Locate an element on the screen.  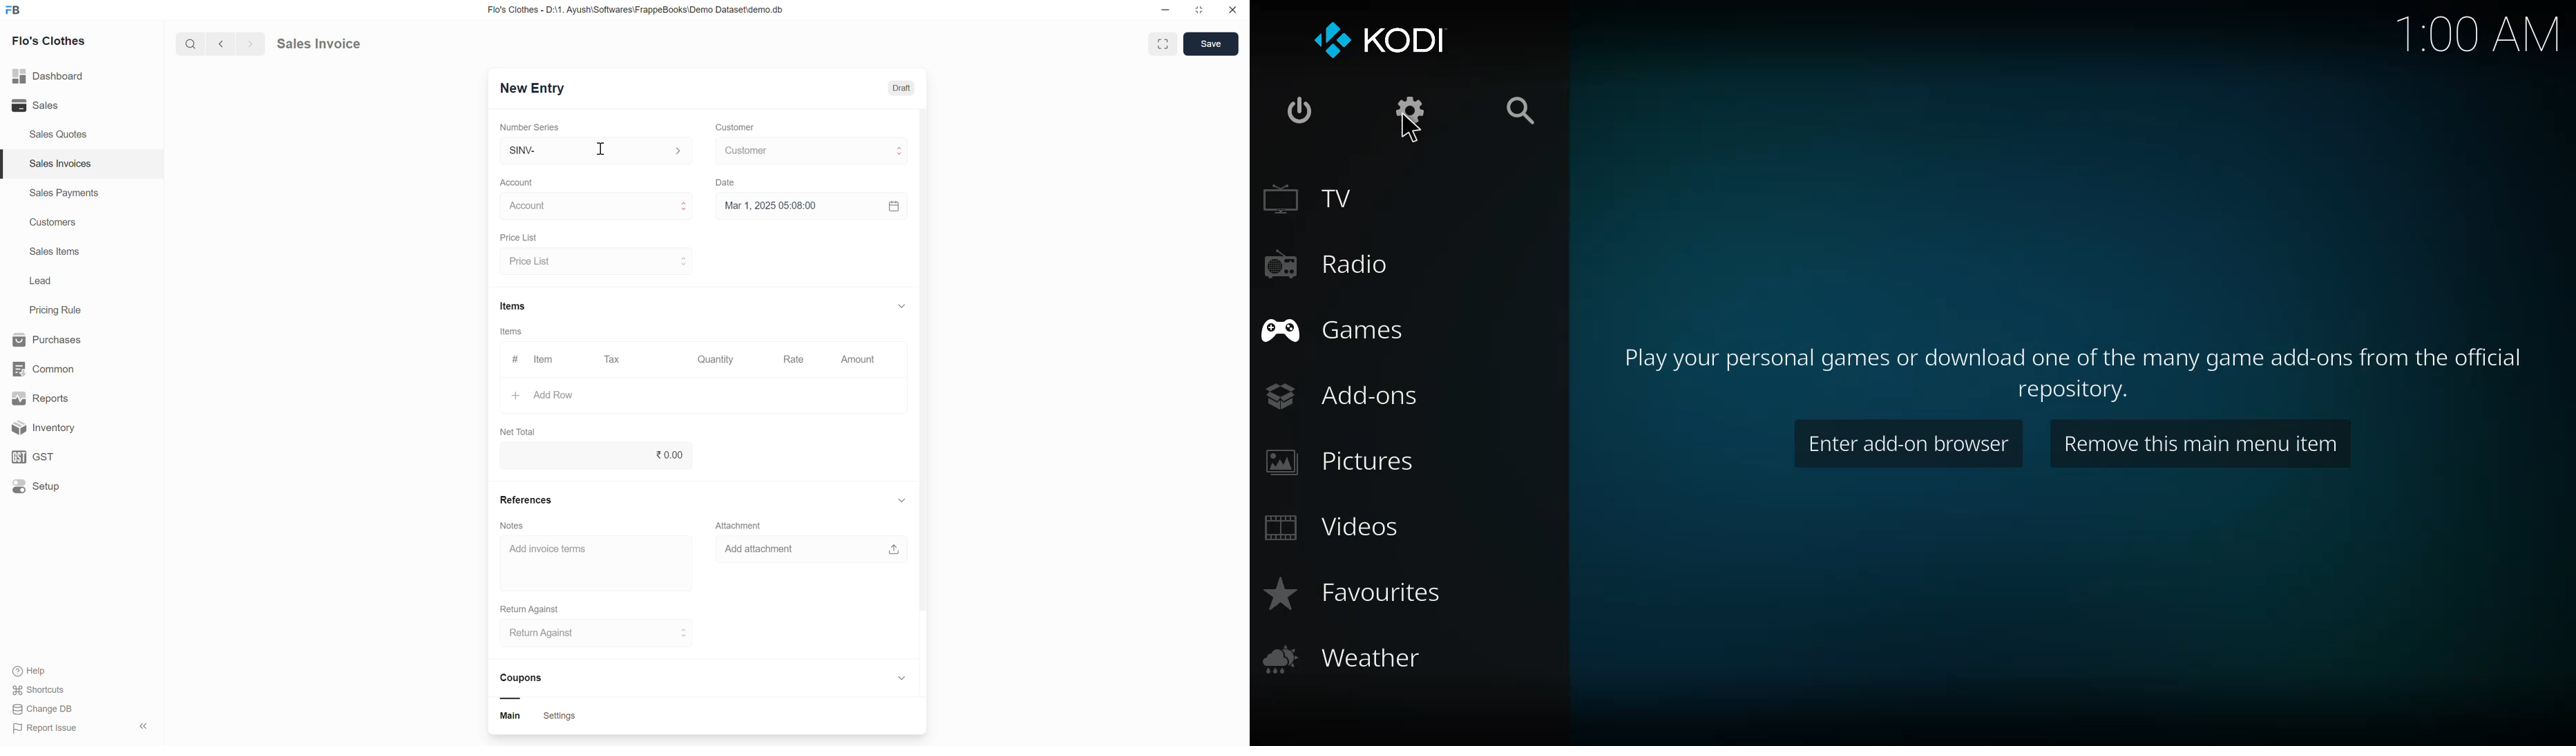
main is located at coordinates (515, 717).